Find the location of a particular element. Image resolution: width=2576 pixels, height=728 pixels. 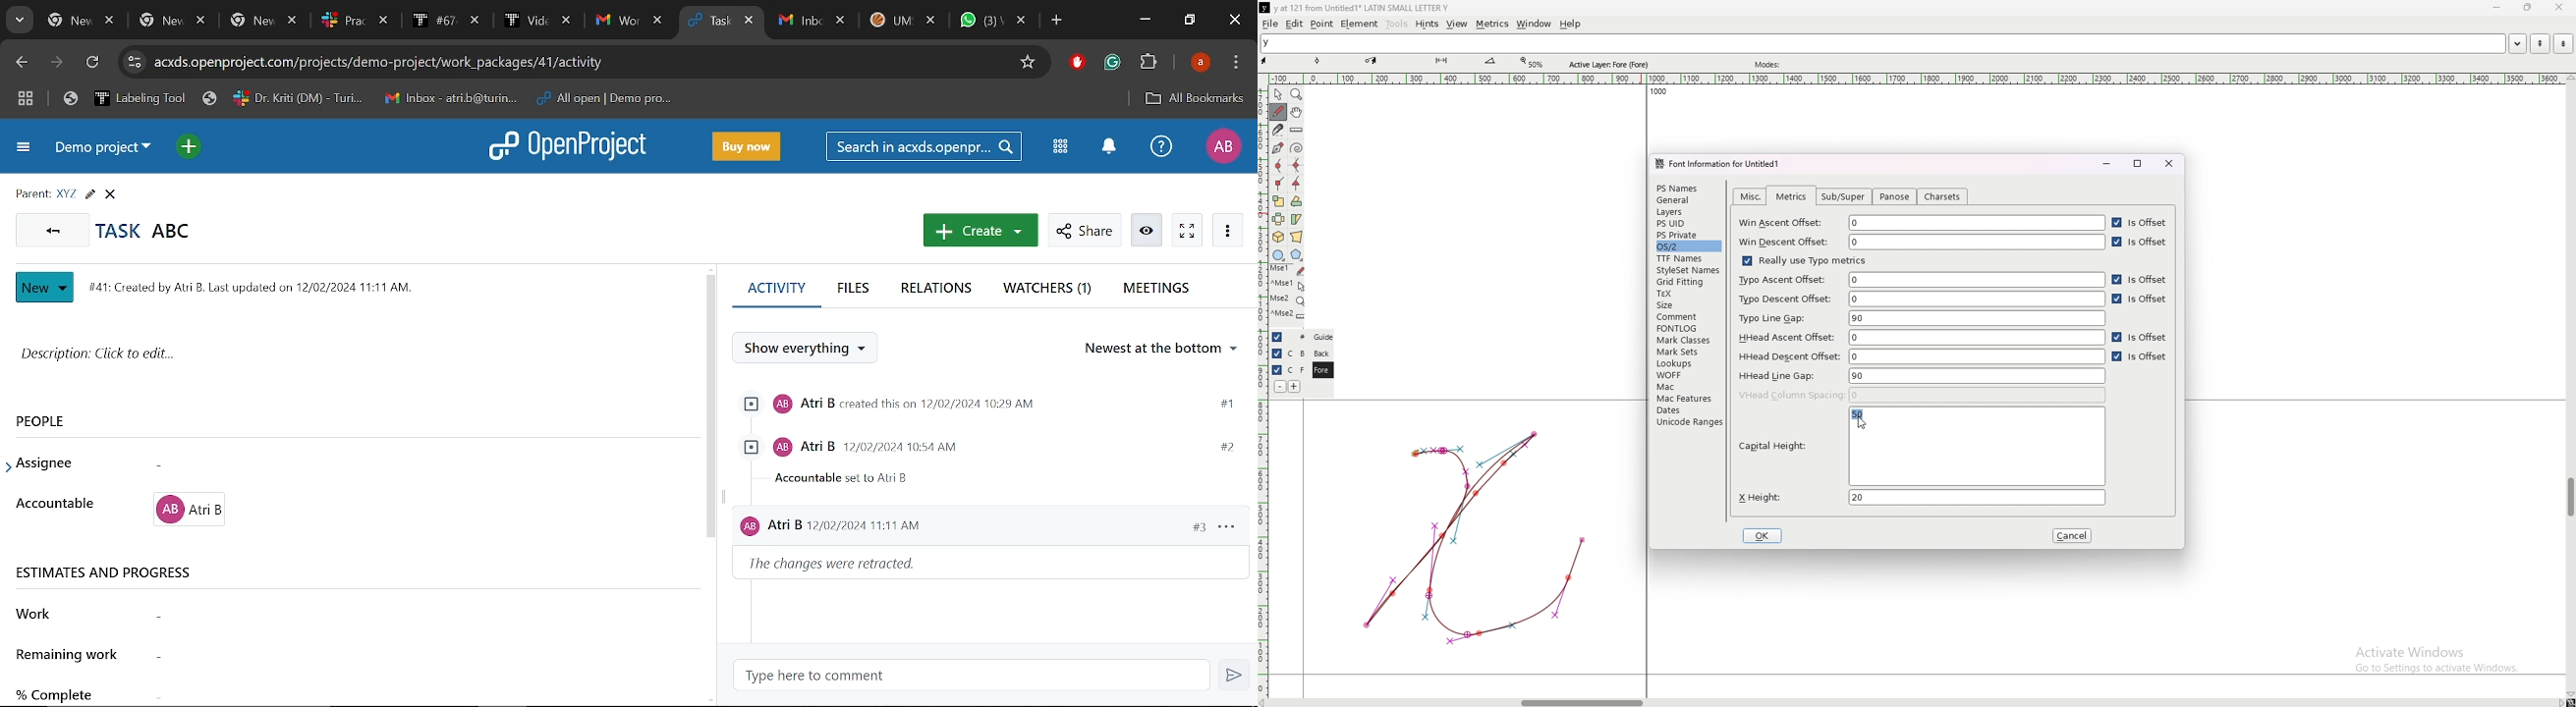

flip the selection is located at coordinates (1279, 219).